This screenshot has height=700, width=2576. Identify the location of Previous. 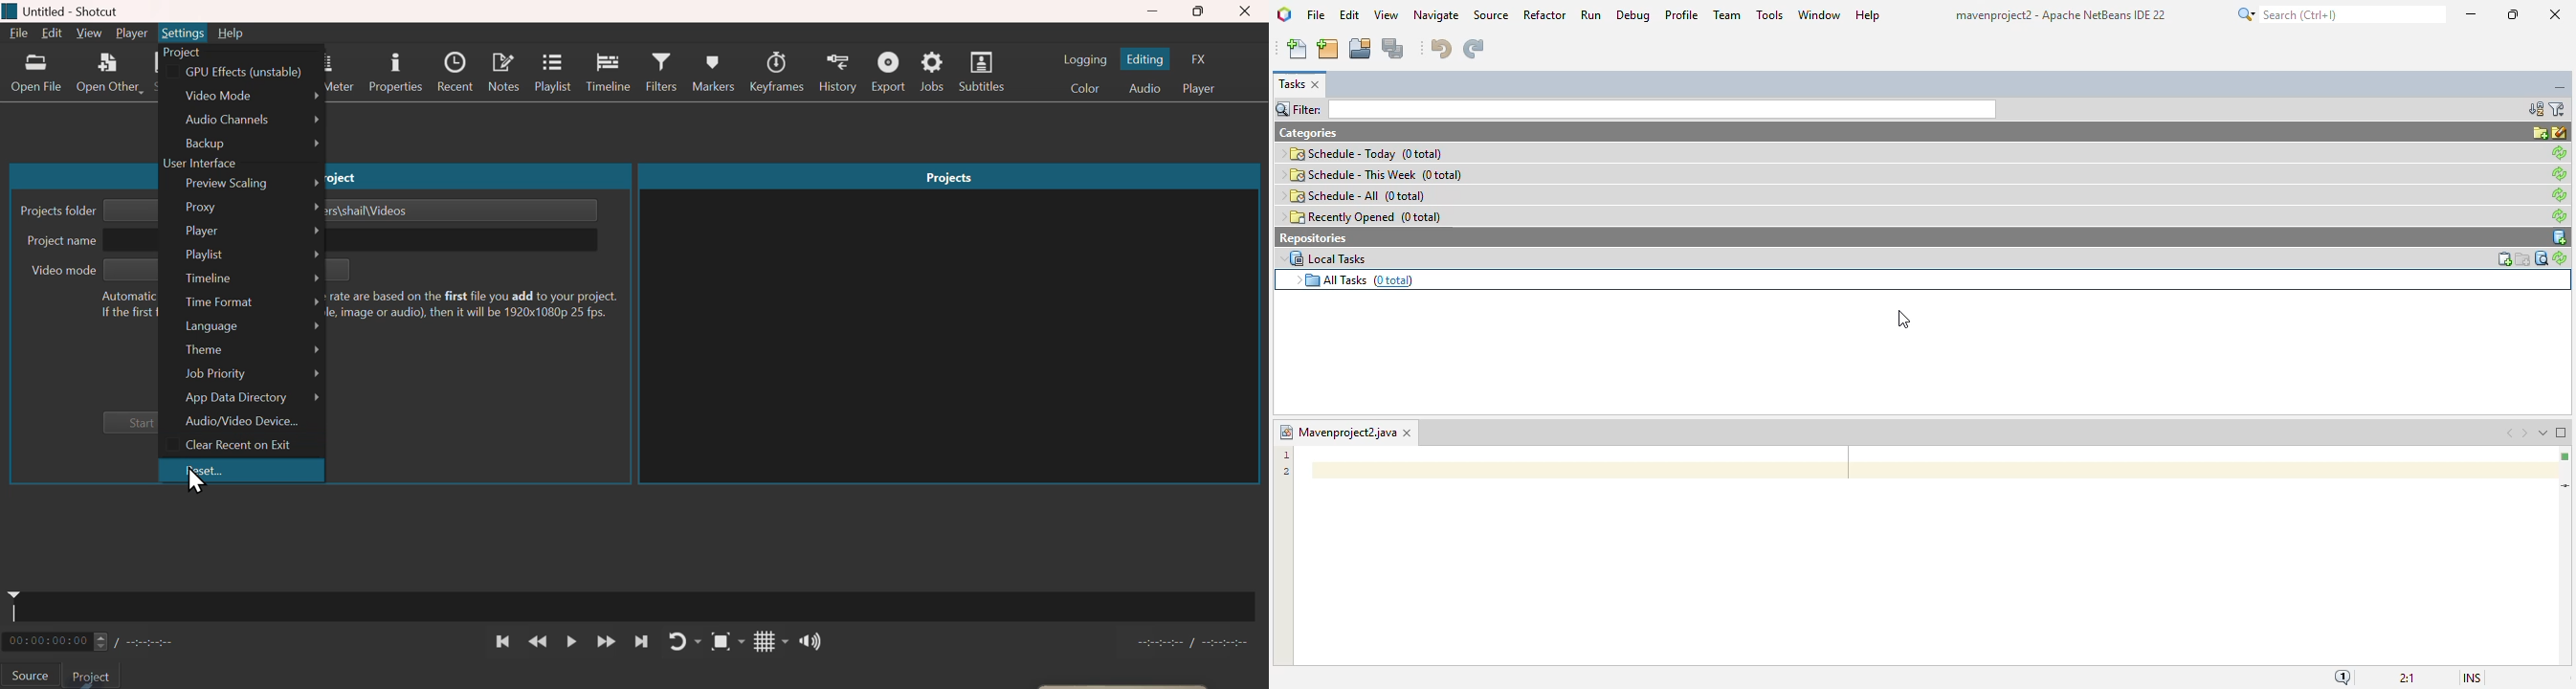
(503, 641).